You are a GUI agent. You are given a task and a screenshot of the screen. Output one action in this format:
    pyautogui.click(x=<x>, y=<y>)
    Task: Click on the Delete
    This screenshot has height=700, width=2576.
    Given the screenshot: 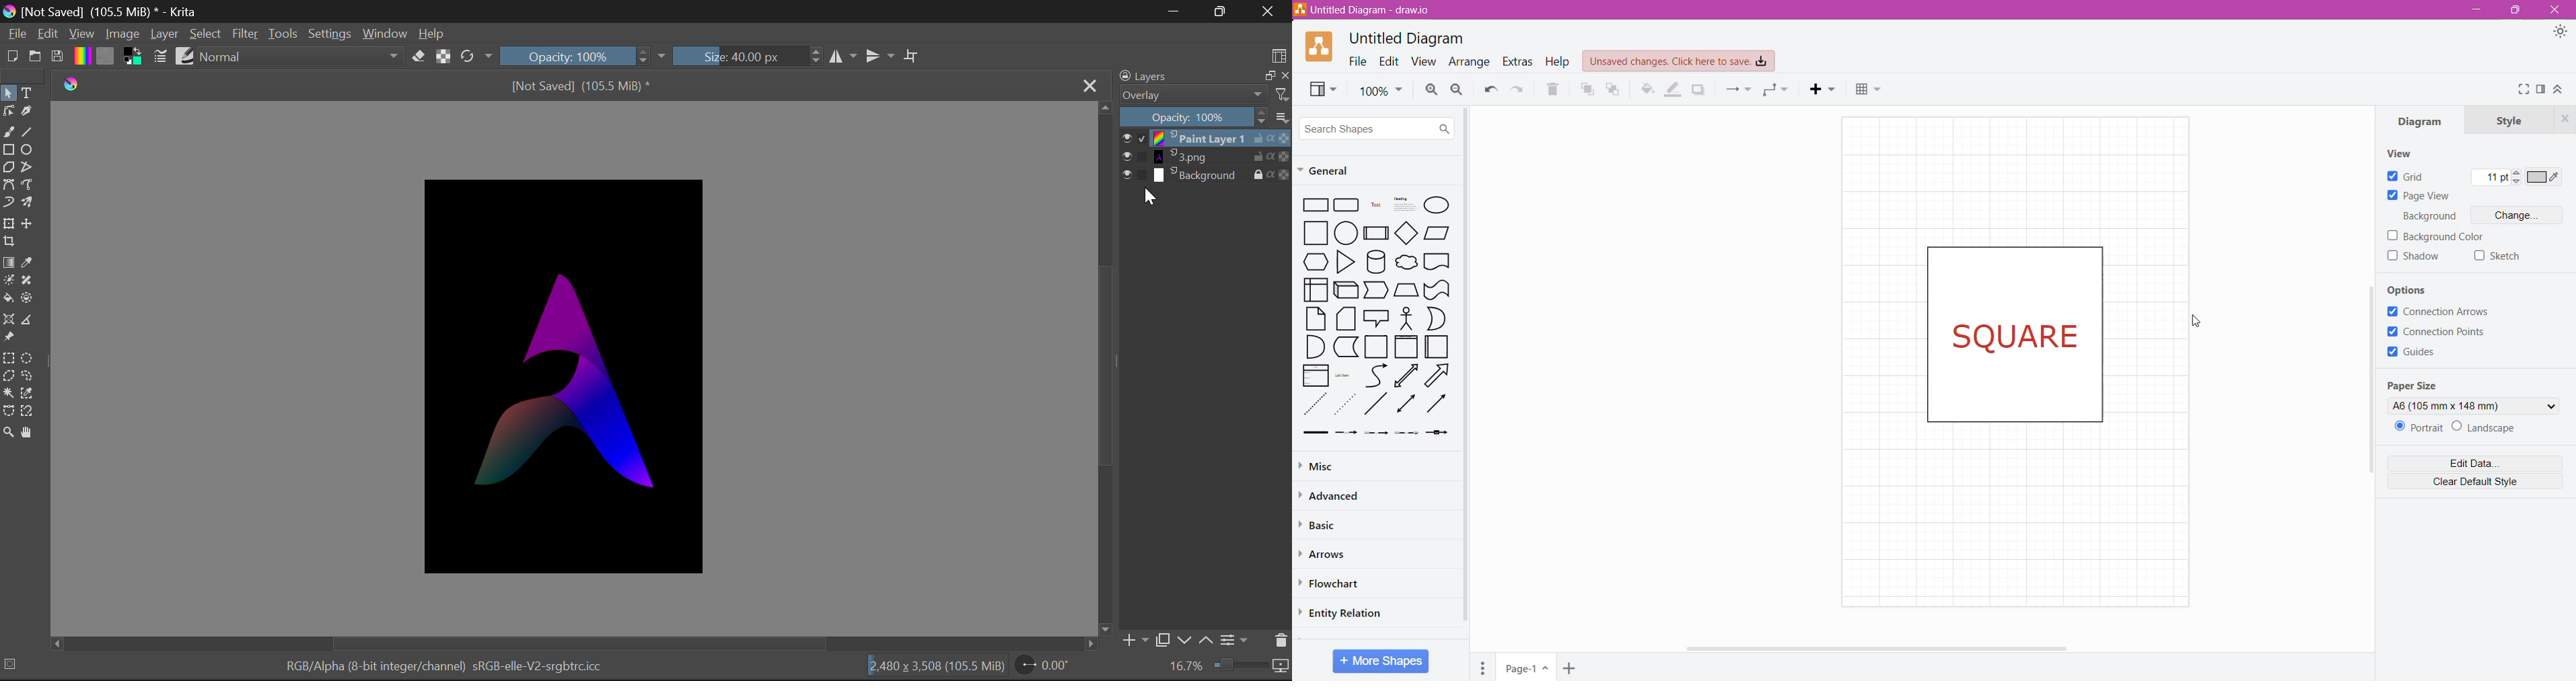 What is the action you would take?
    pyautogui.click(x=1558, y=90)
    